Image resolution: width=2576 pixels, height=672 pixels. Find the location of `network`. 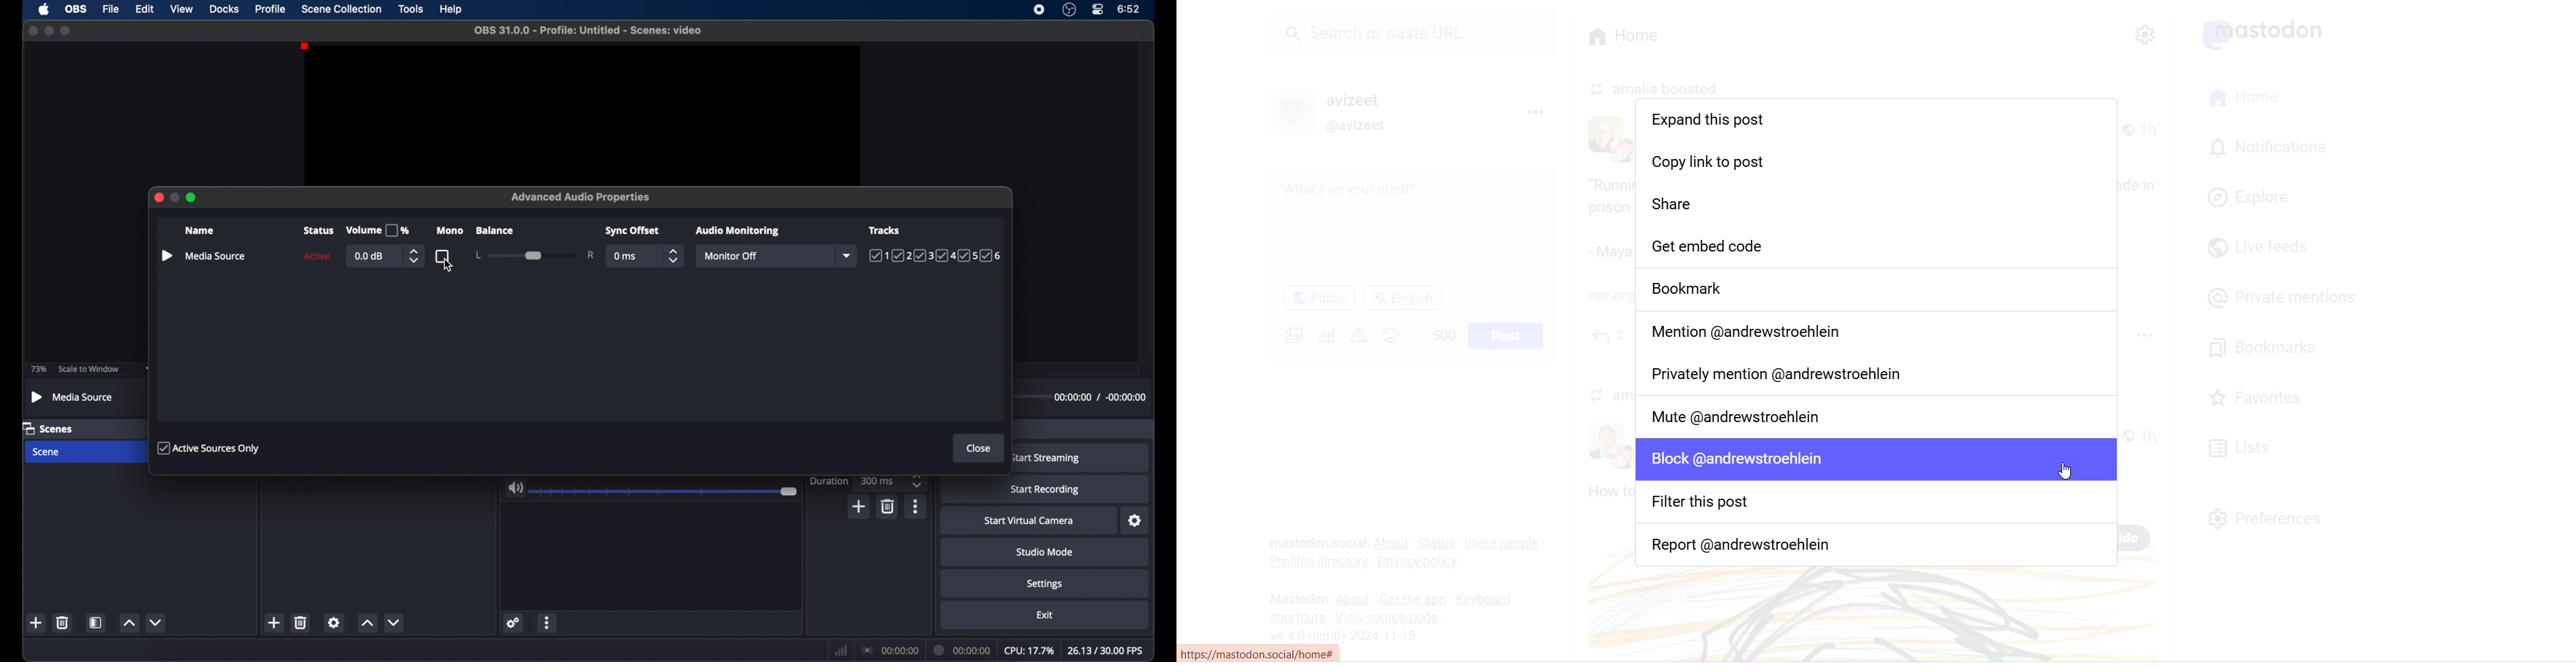

network is located at coordinates (841, 651).